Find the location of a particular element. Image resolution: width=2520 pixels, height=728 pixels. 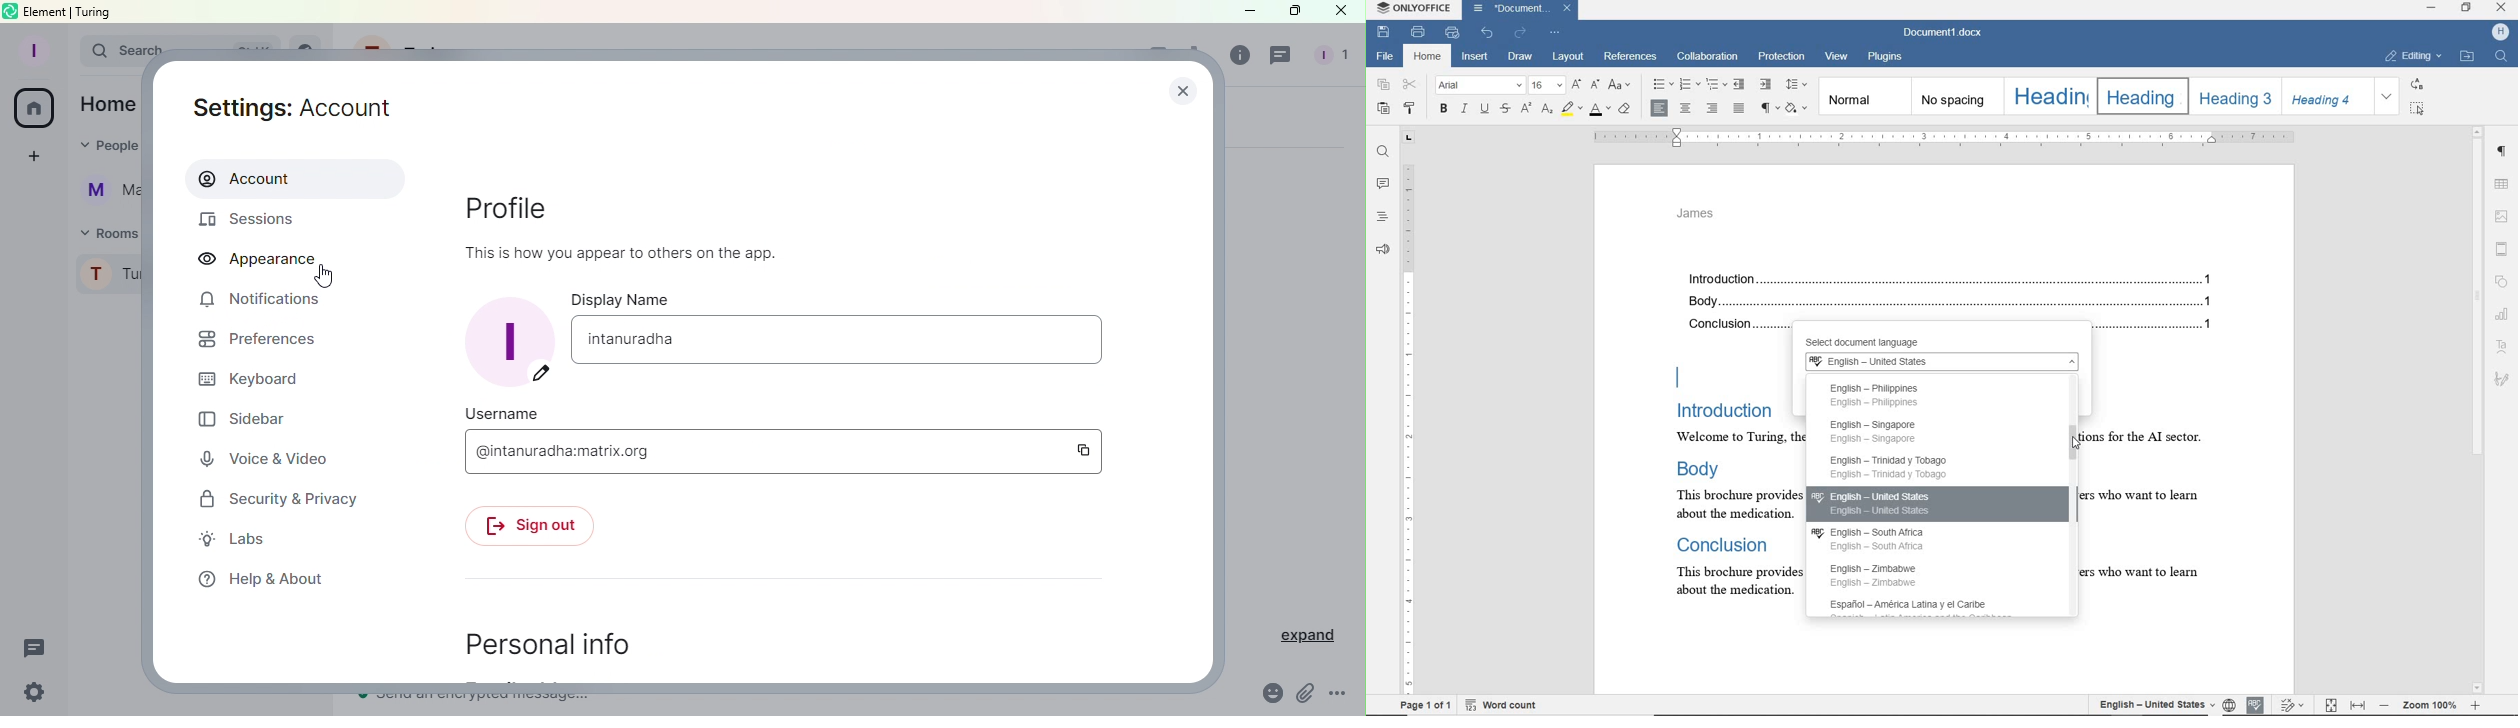

table is located at coordinates (2503, 184).